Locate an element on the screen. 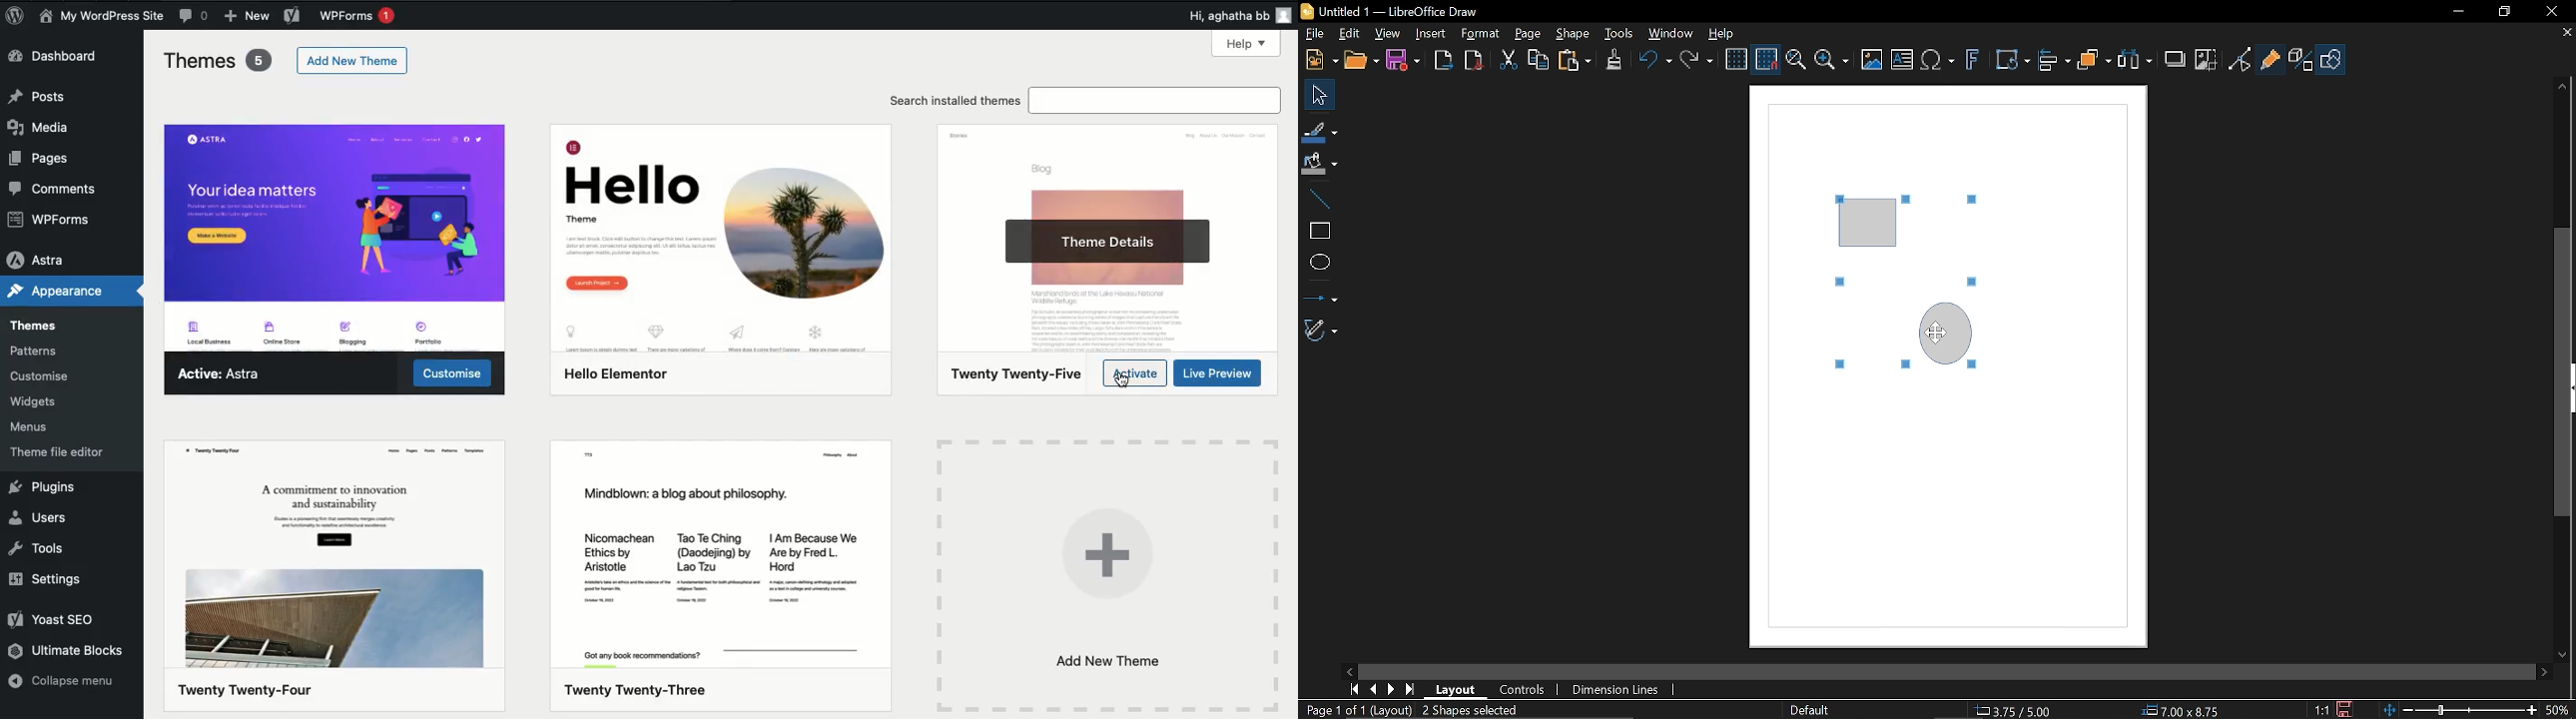 Image resolution: width=2576 pixels, height=728 pixels. Help is located at coordinates (1725, 33).